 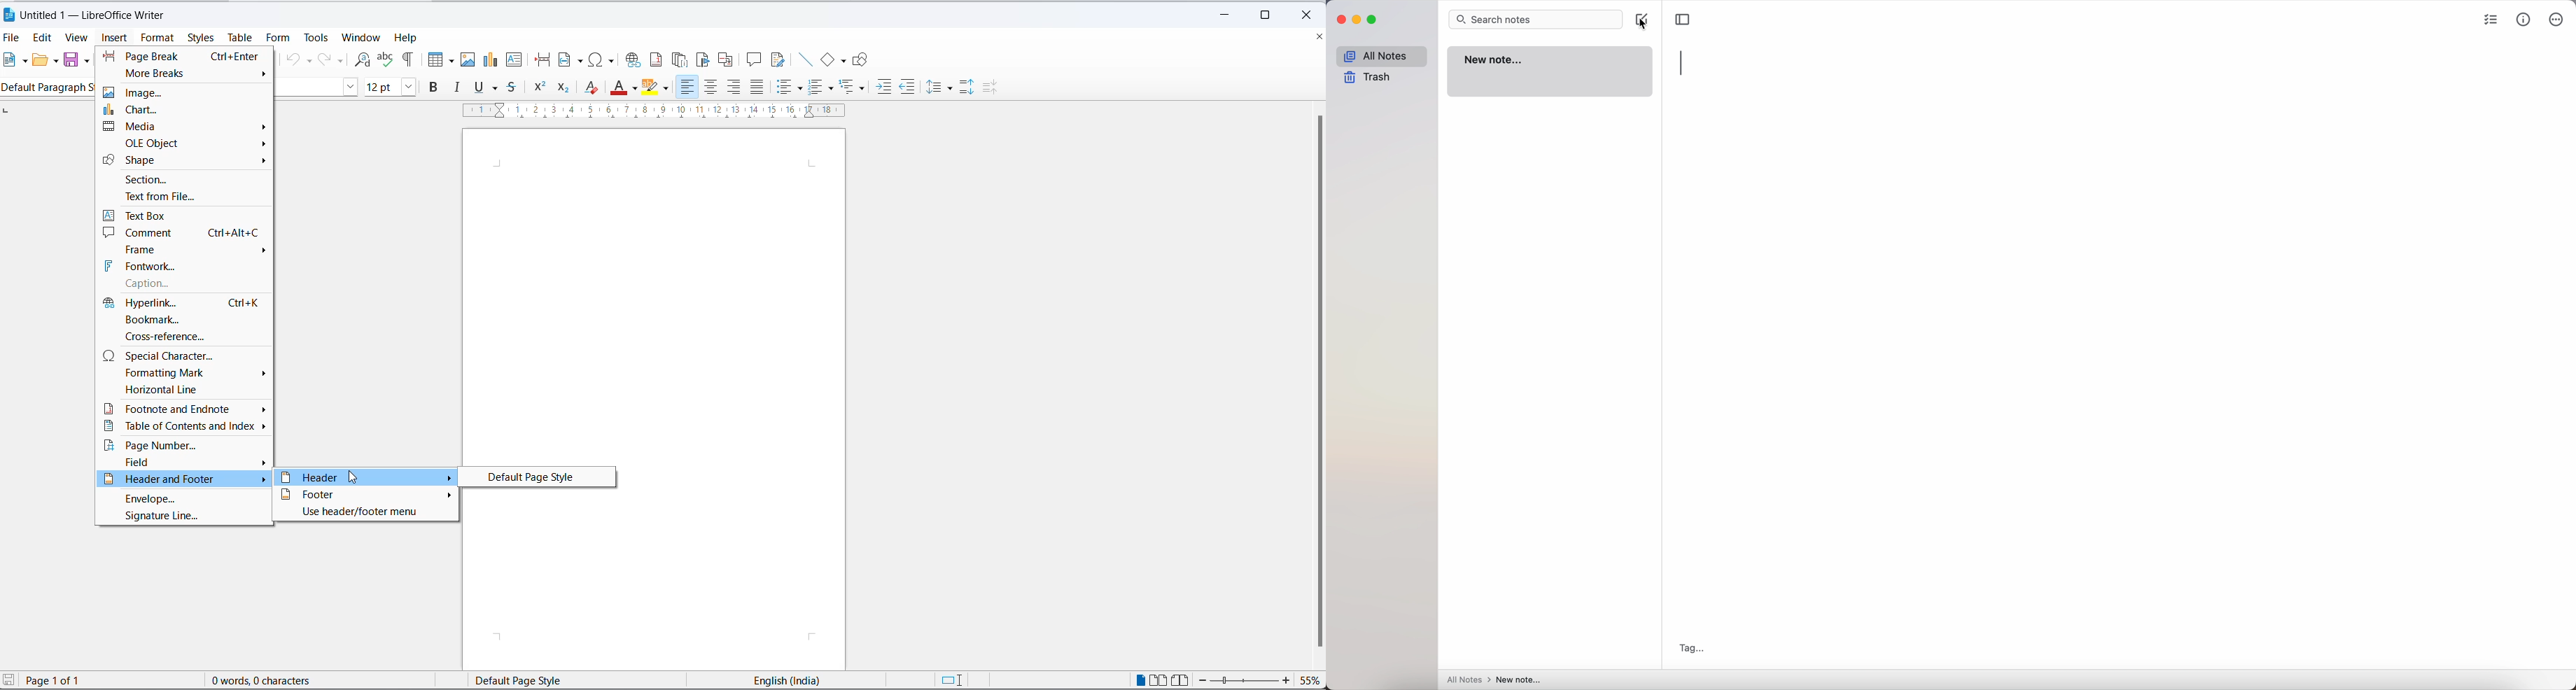 I want to click on find and replace, so click(x=363, y=58).